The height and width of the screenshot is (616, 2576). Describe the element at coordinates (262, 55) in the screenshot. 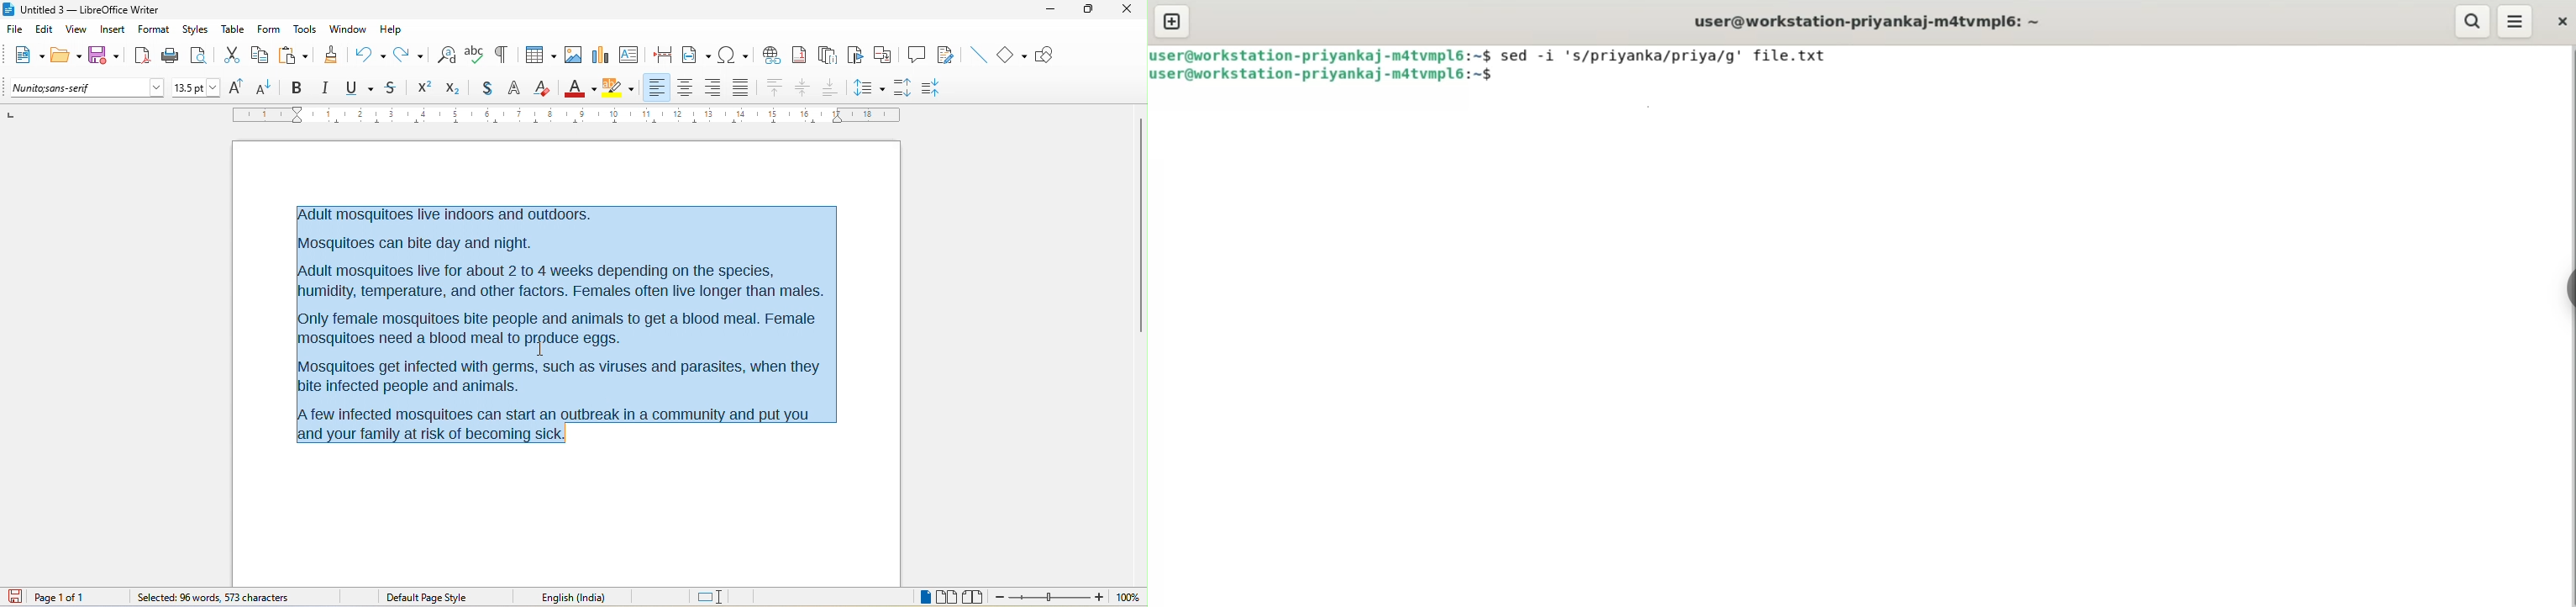

I see `copy` at that location.